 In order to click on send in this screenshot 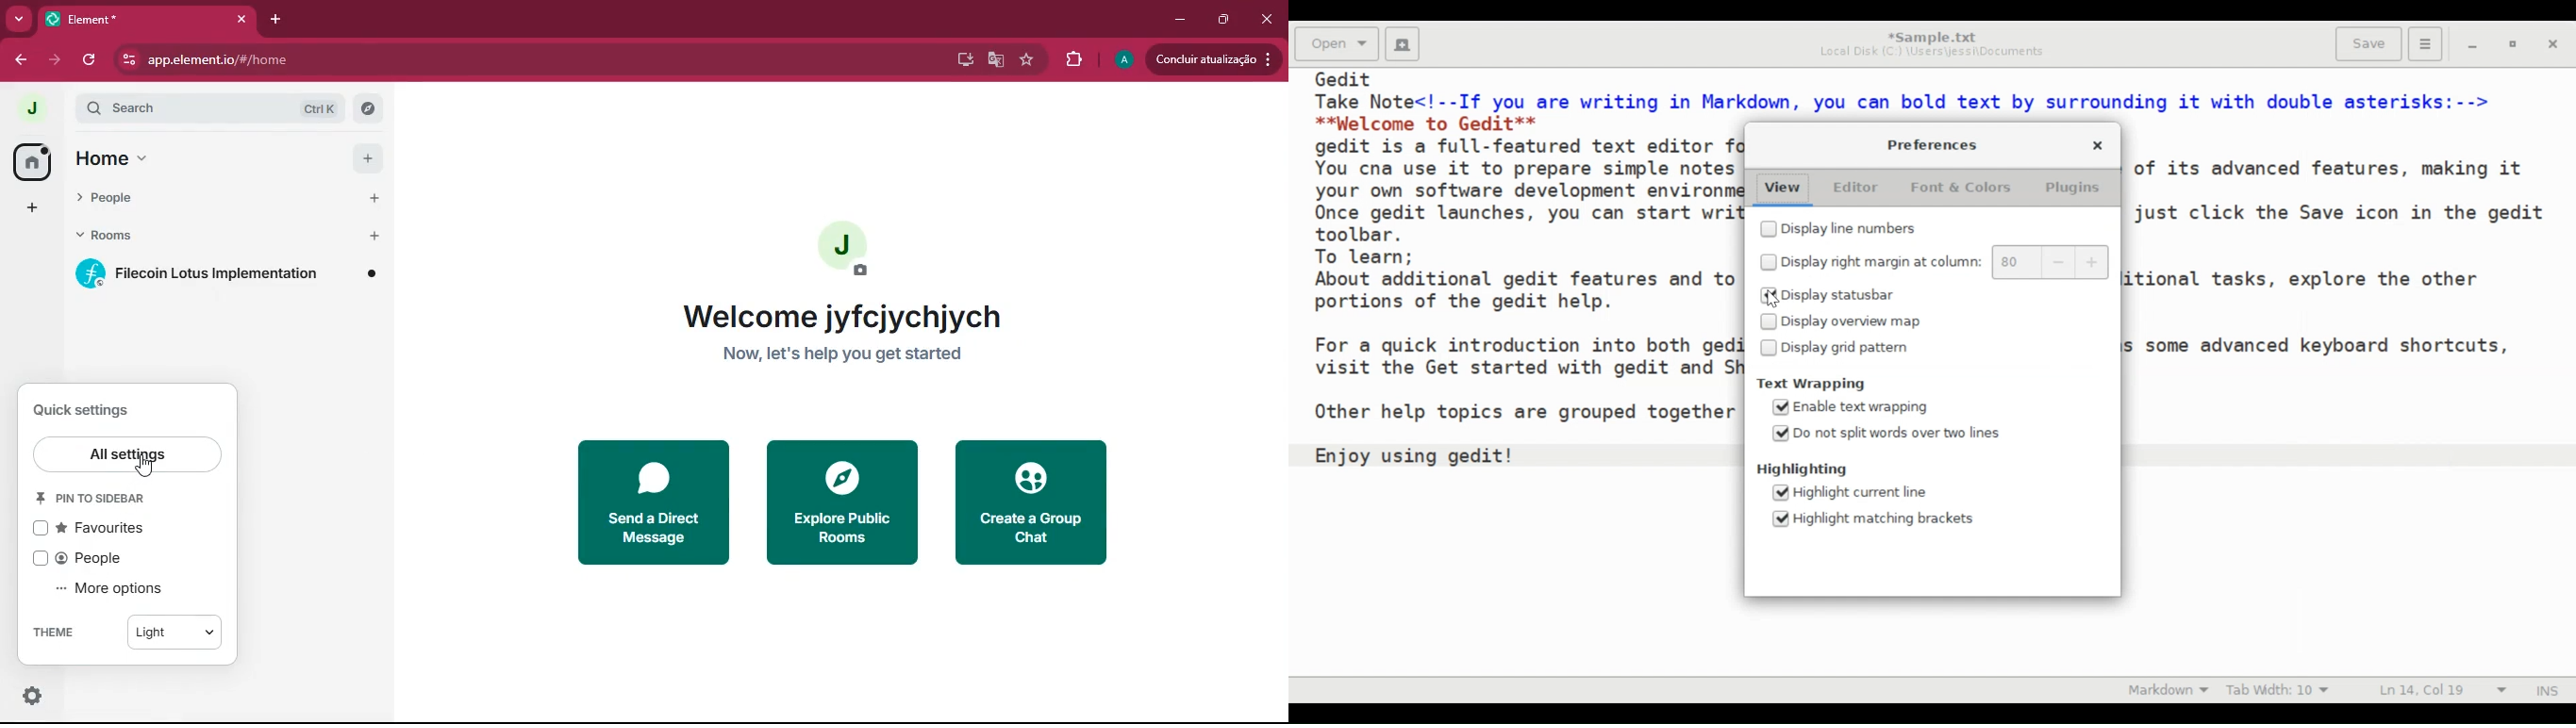, I will do `click(657, 503)`.